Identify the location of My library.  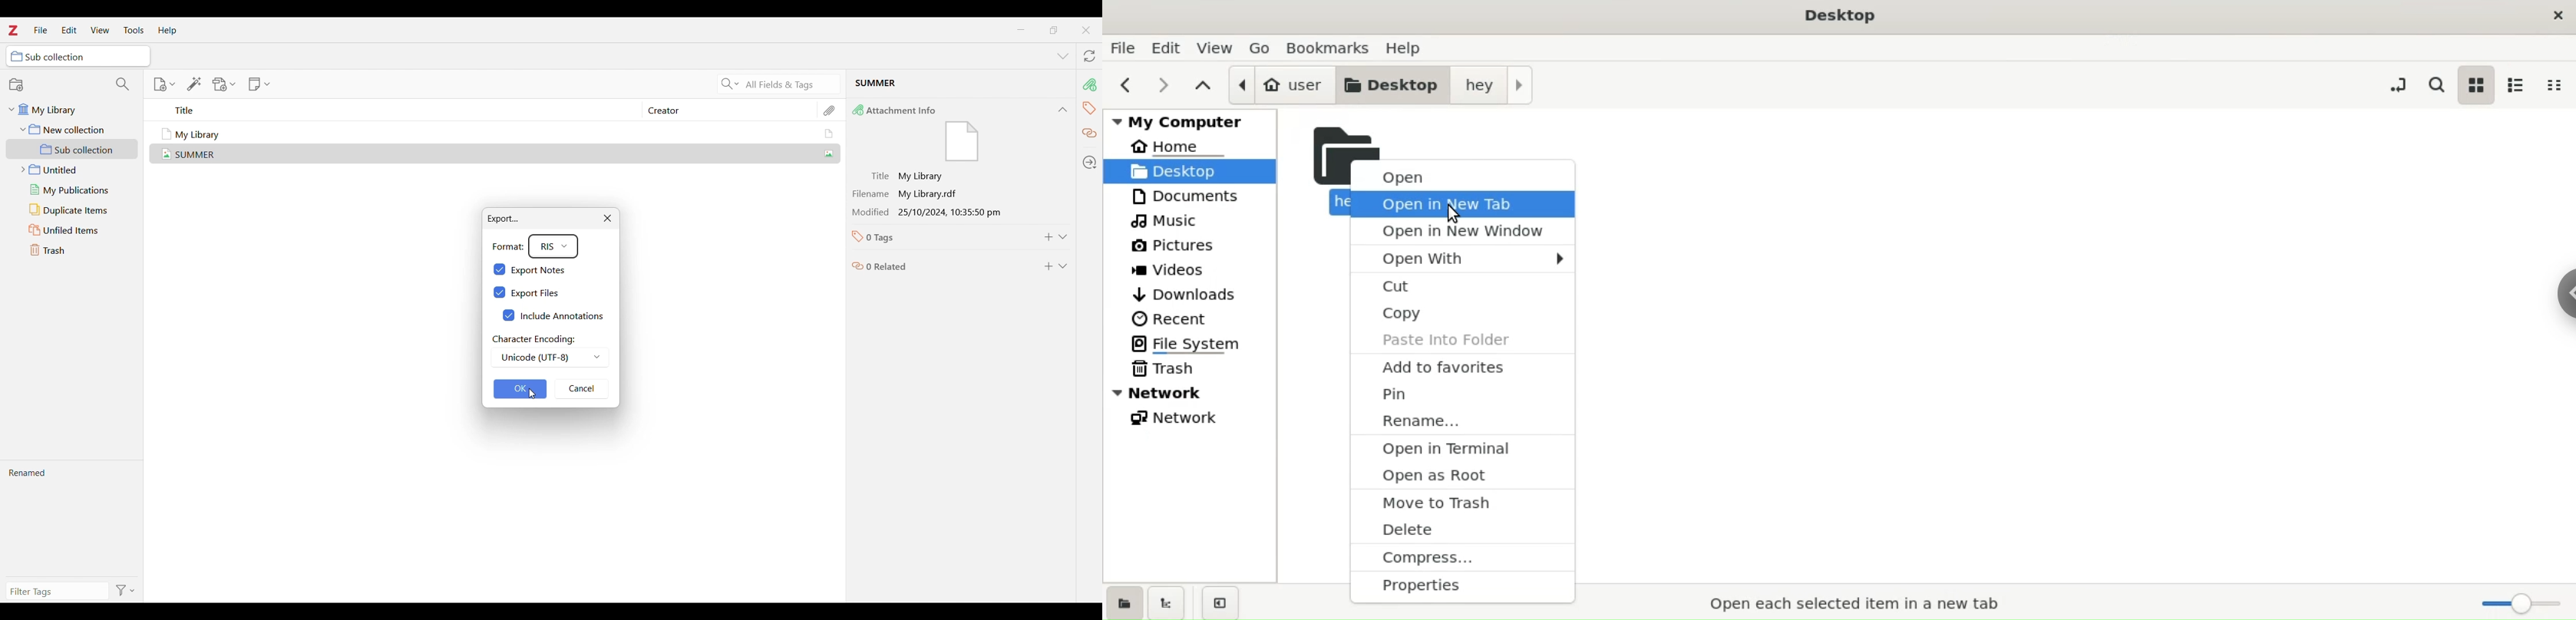
(66, 110).